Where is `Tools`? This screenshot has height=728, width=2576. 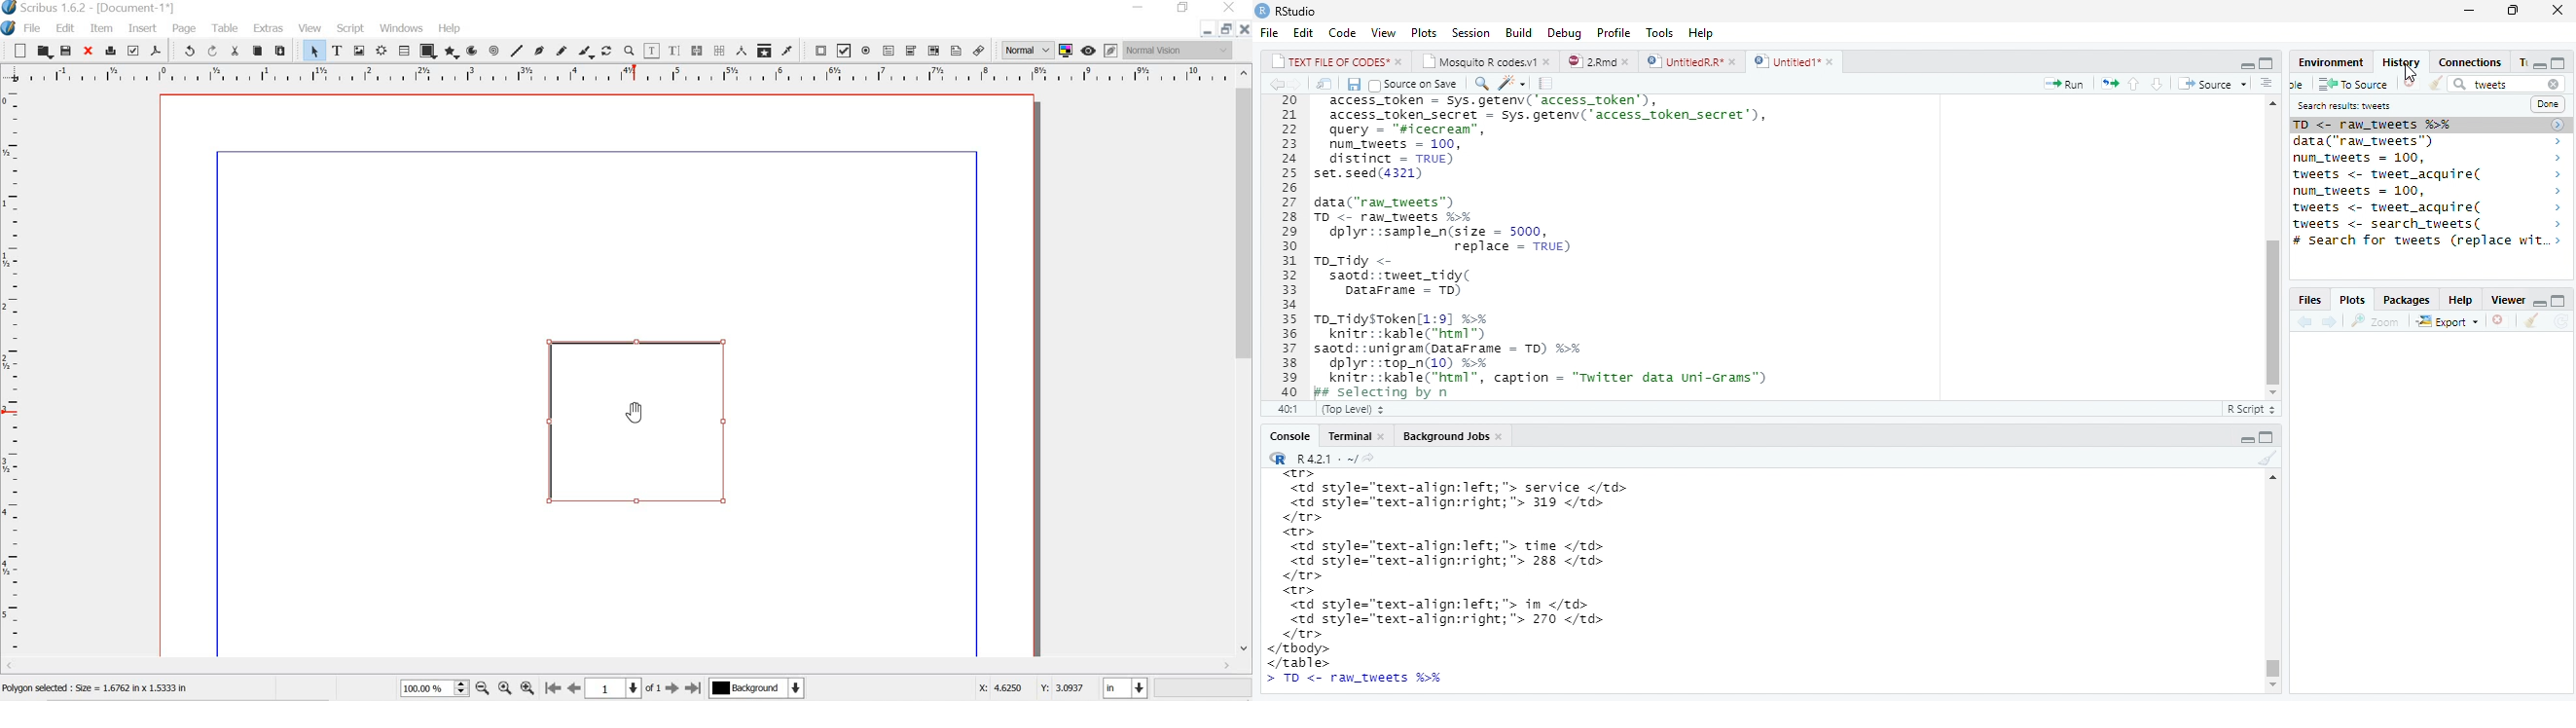 Tools is located at coordinates (1657, 31).